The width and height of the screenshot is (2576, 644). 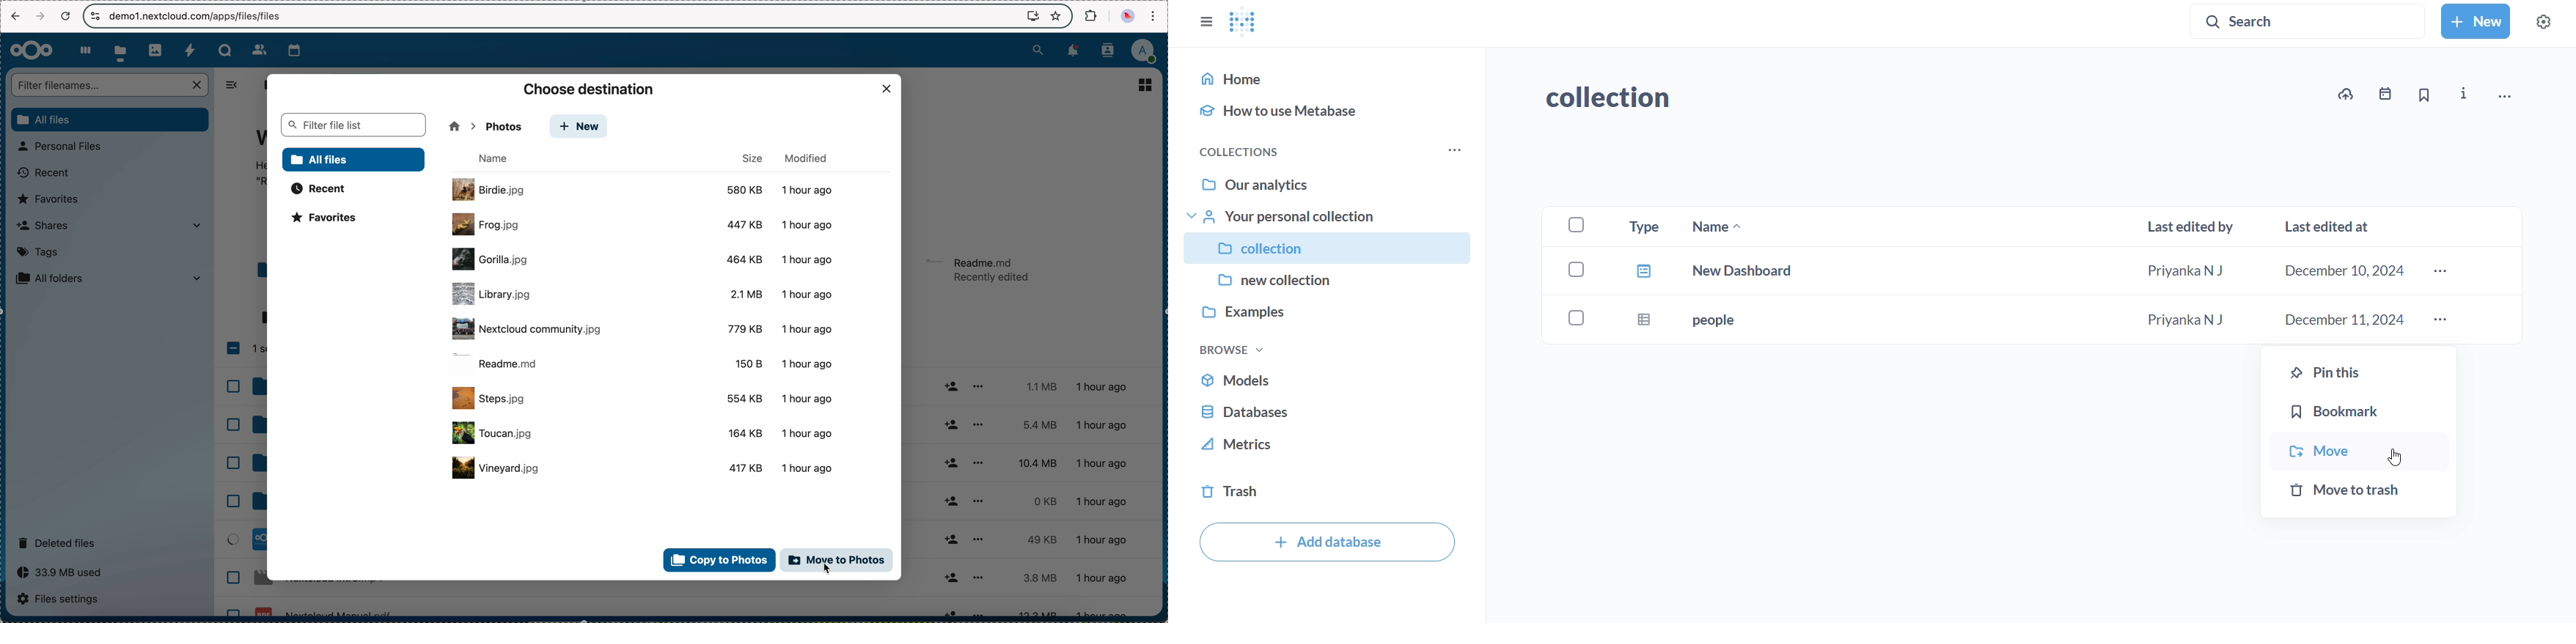 I want to click on home icon, so click(x=454, y=126).